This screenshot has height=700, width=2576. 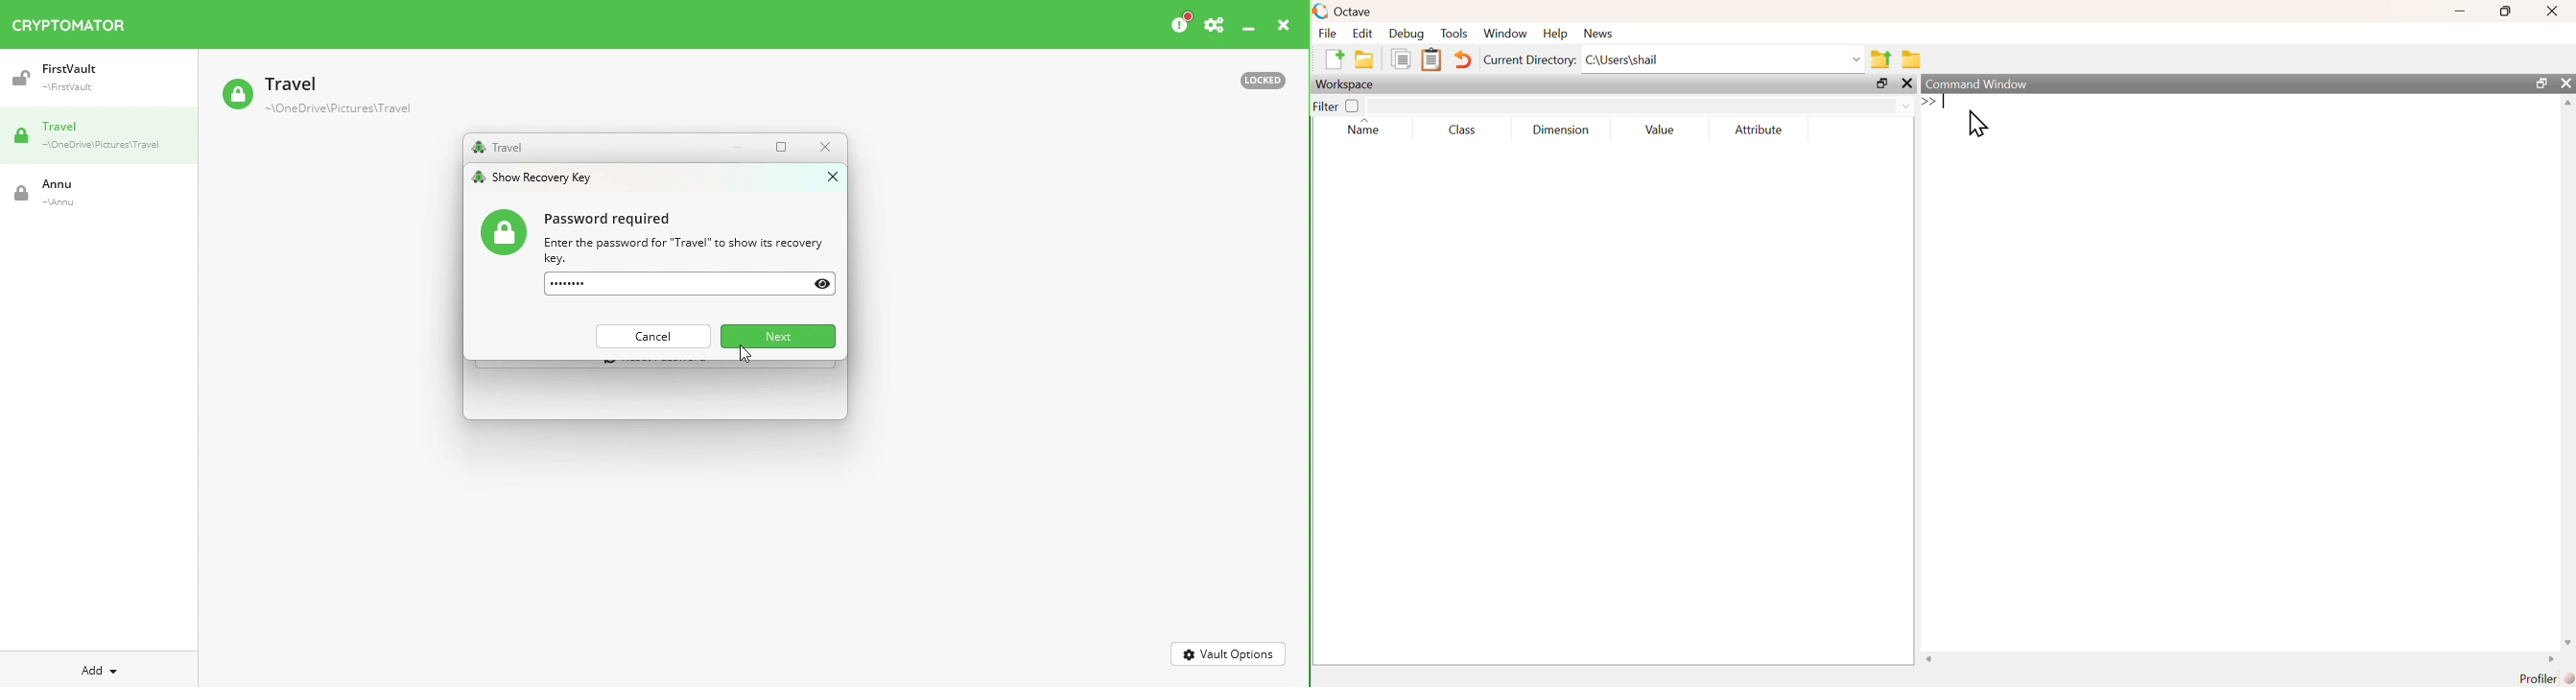 I want to click on Help, so click(x=1553, y=34).